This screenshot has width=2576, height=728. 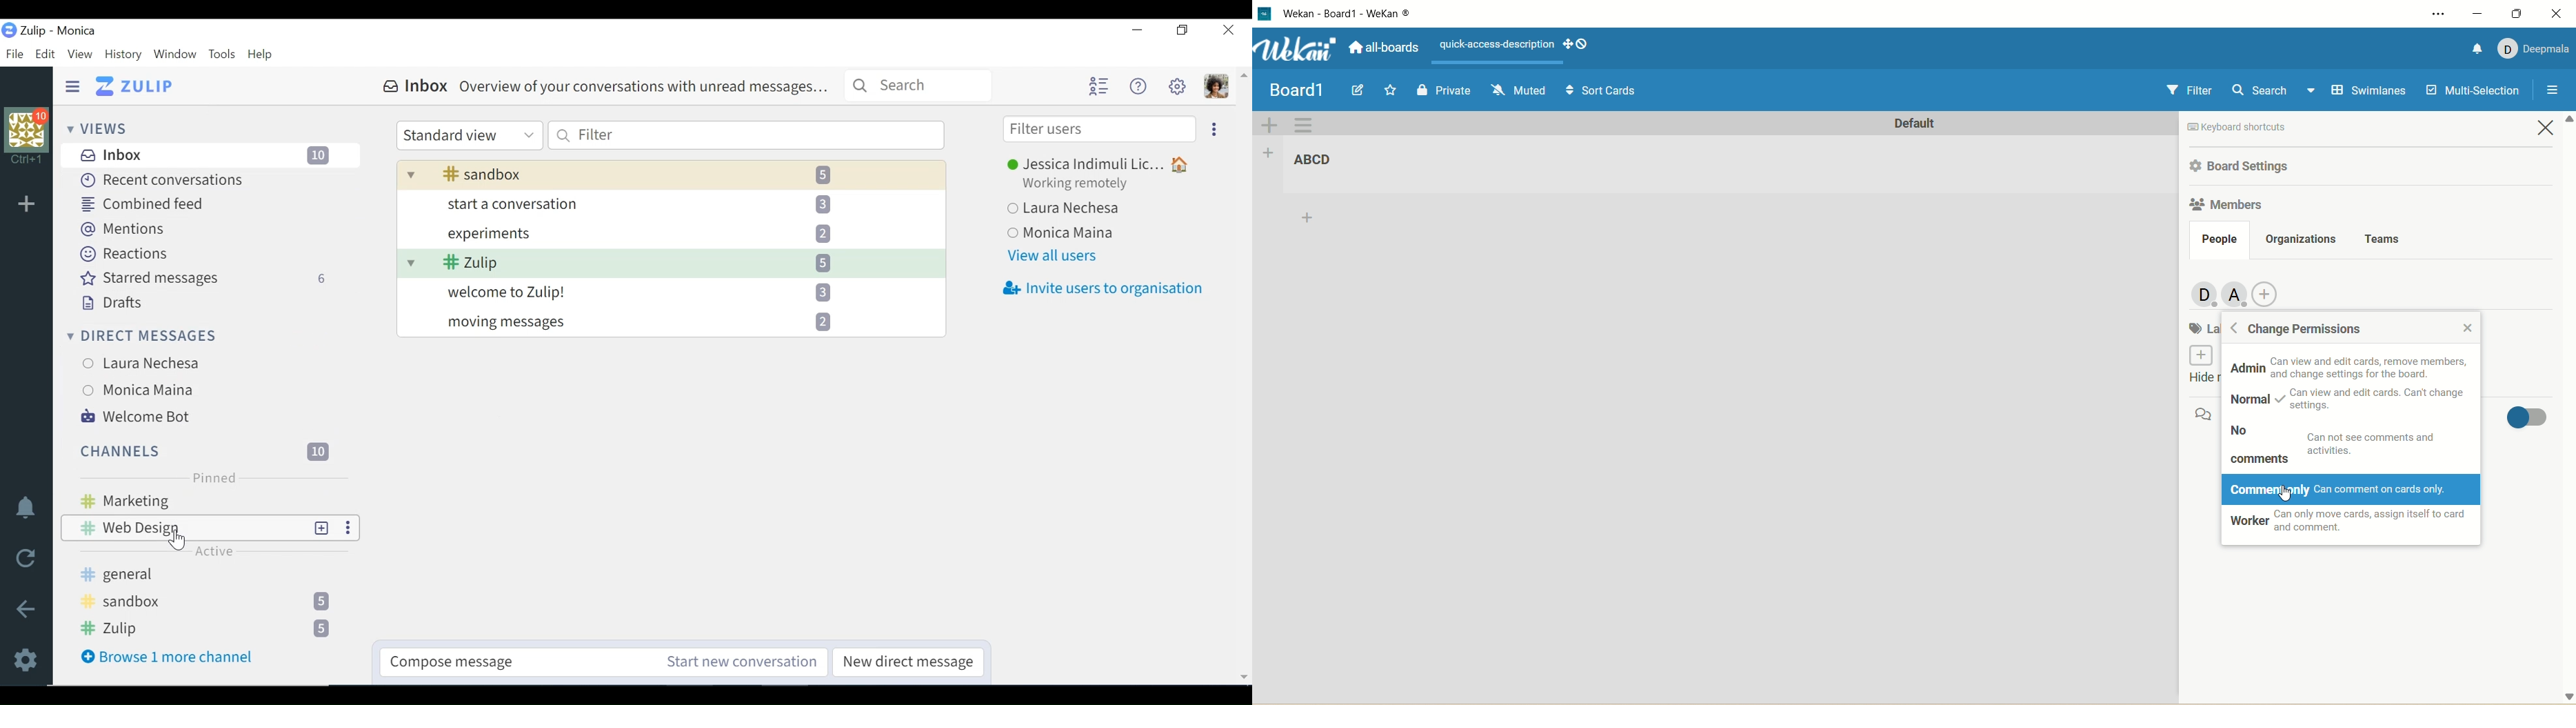 What do you see at coordinates (2243, 433) in the screenshot?
I see `no` at bounding box center [2243, 433].